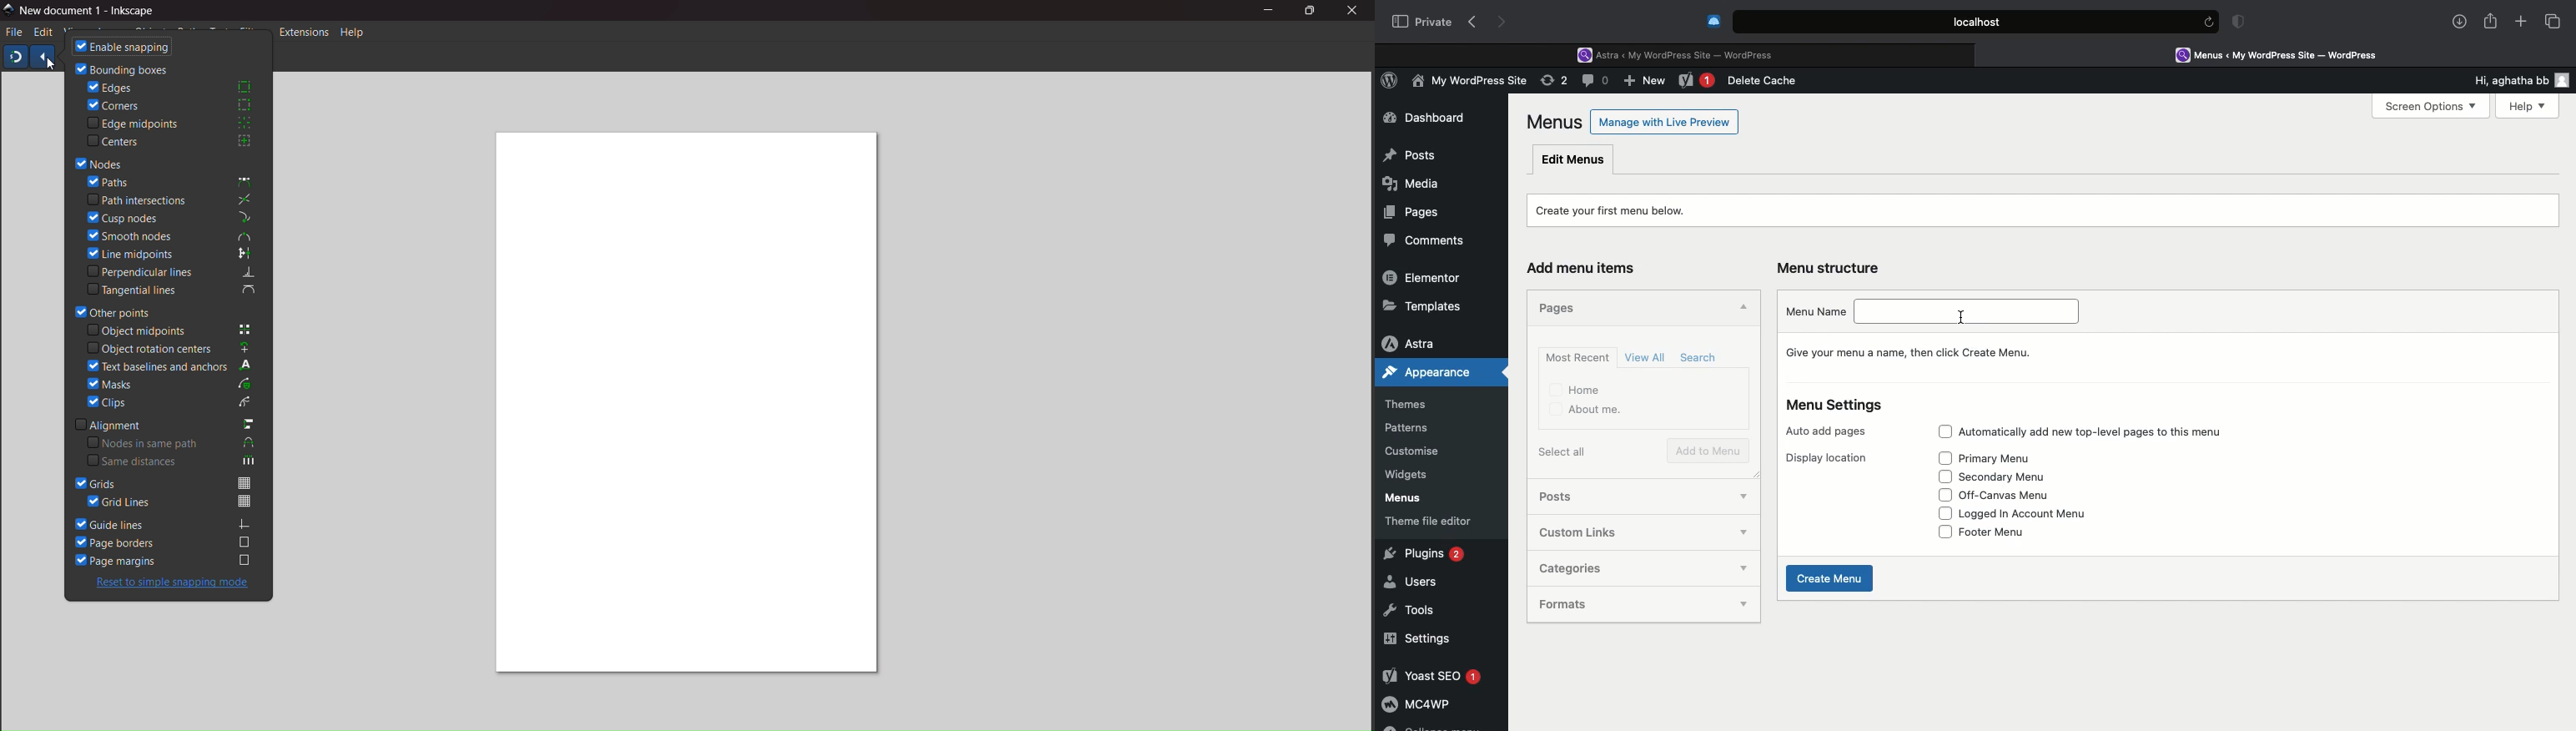 The image size is (2576, 756). What do you see at coordinates (1424, 343) in the screenshot?
I see `Astra` at bounding box center [1424, 343].